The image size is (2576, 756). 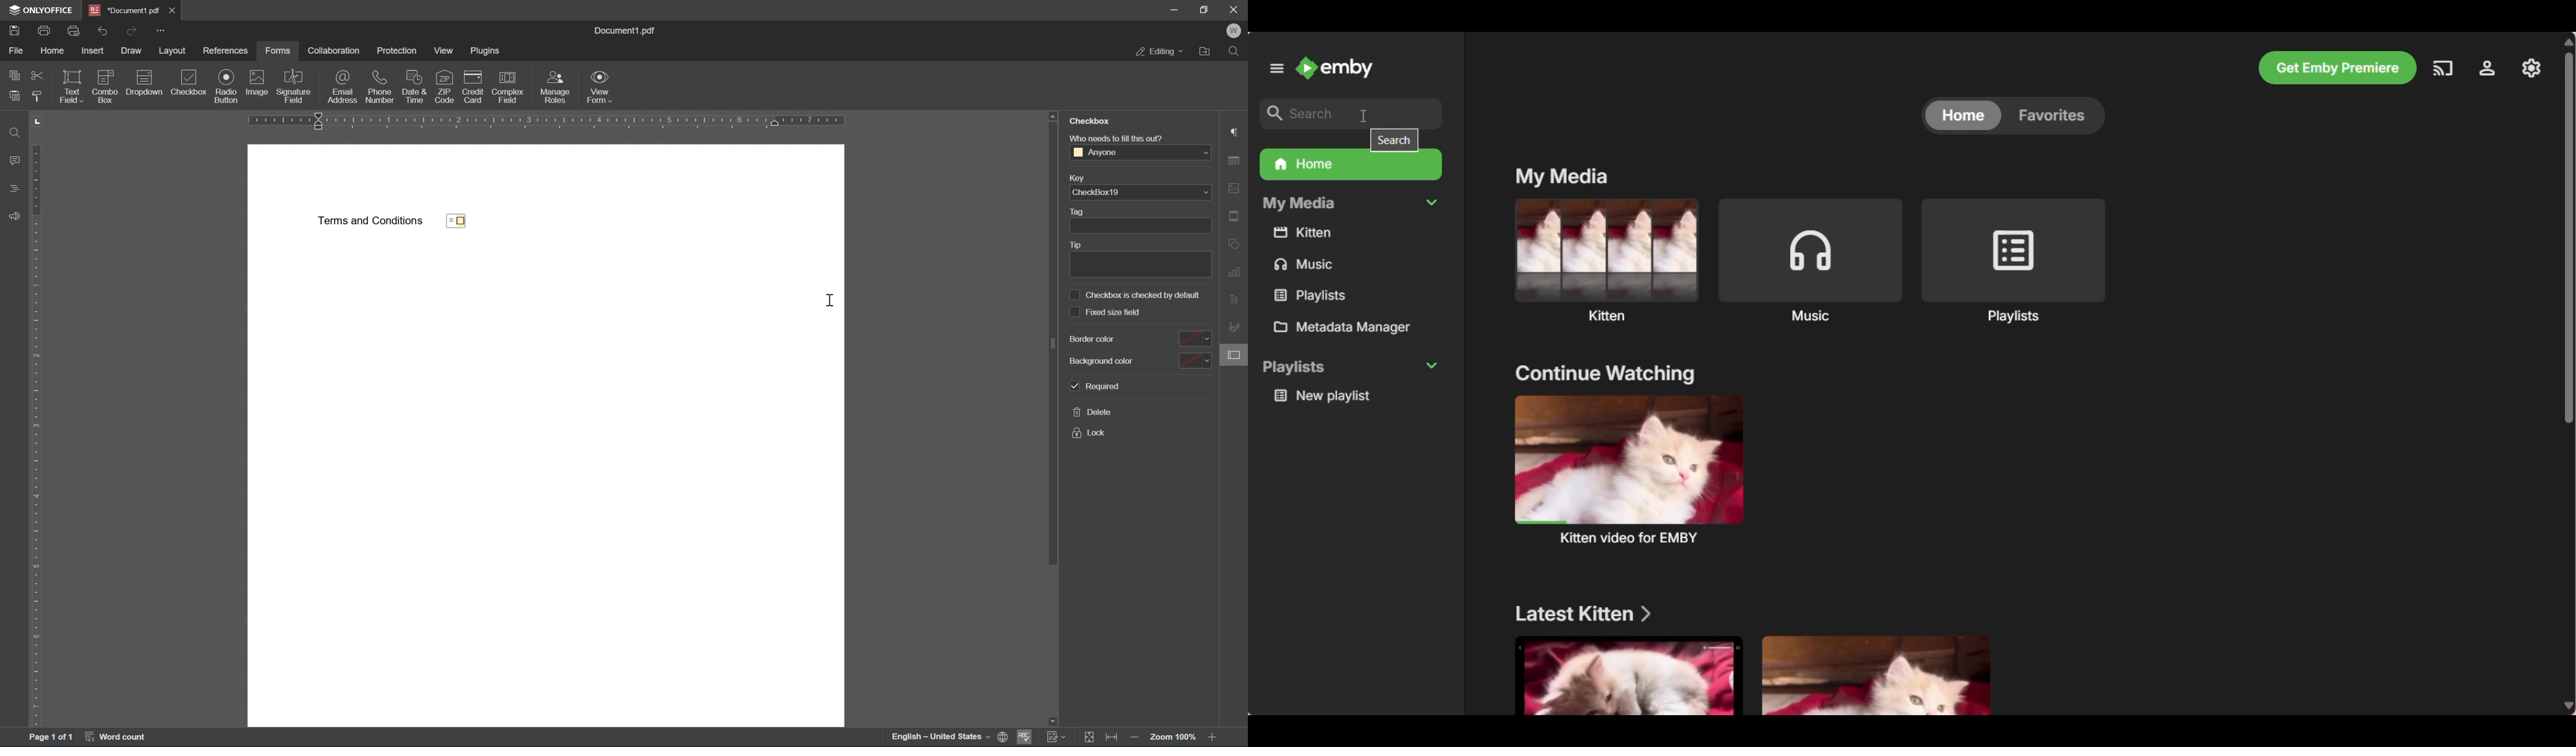 I want to click on checkbox19, so click(x=1096, y=193).